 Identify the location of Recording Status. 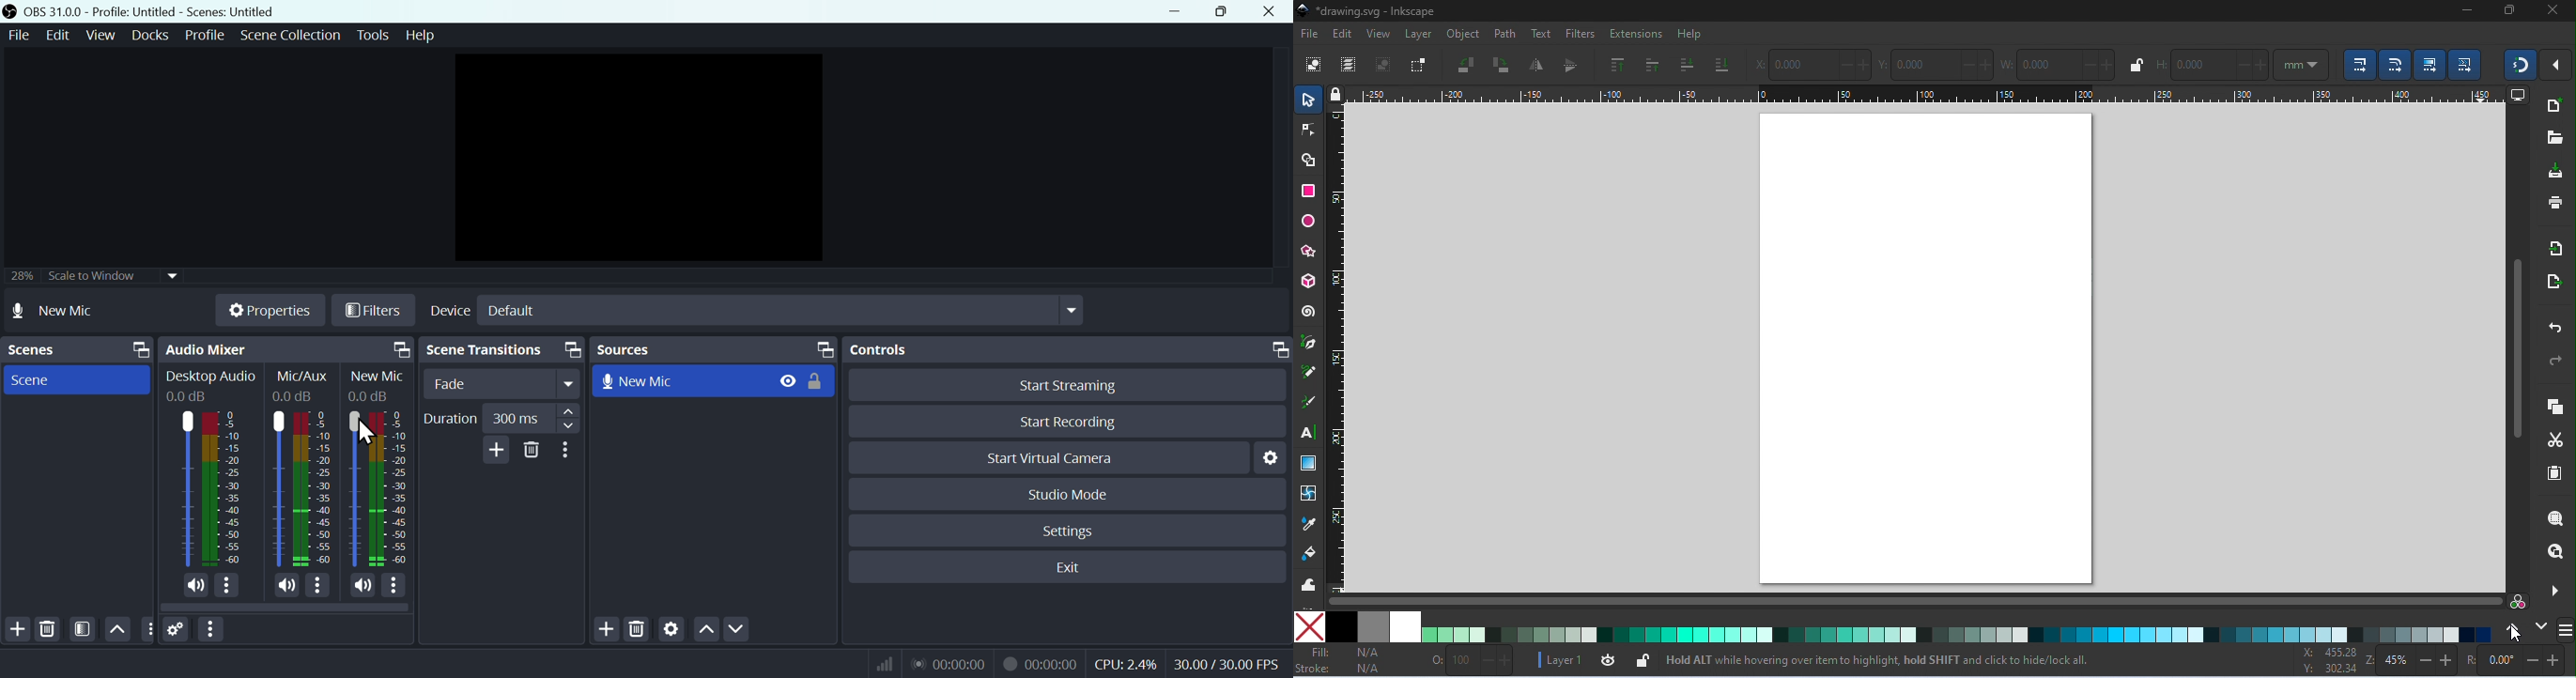
(1042, 663).